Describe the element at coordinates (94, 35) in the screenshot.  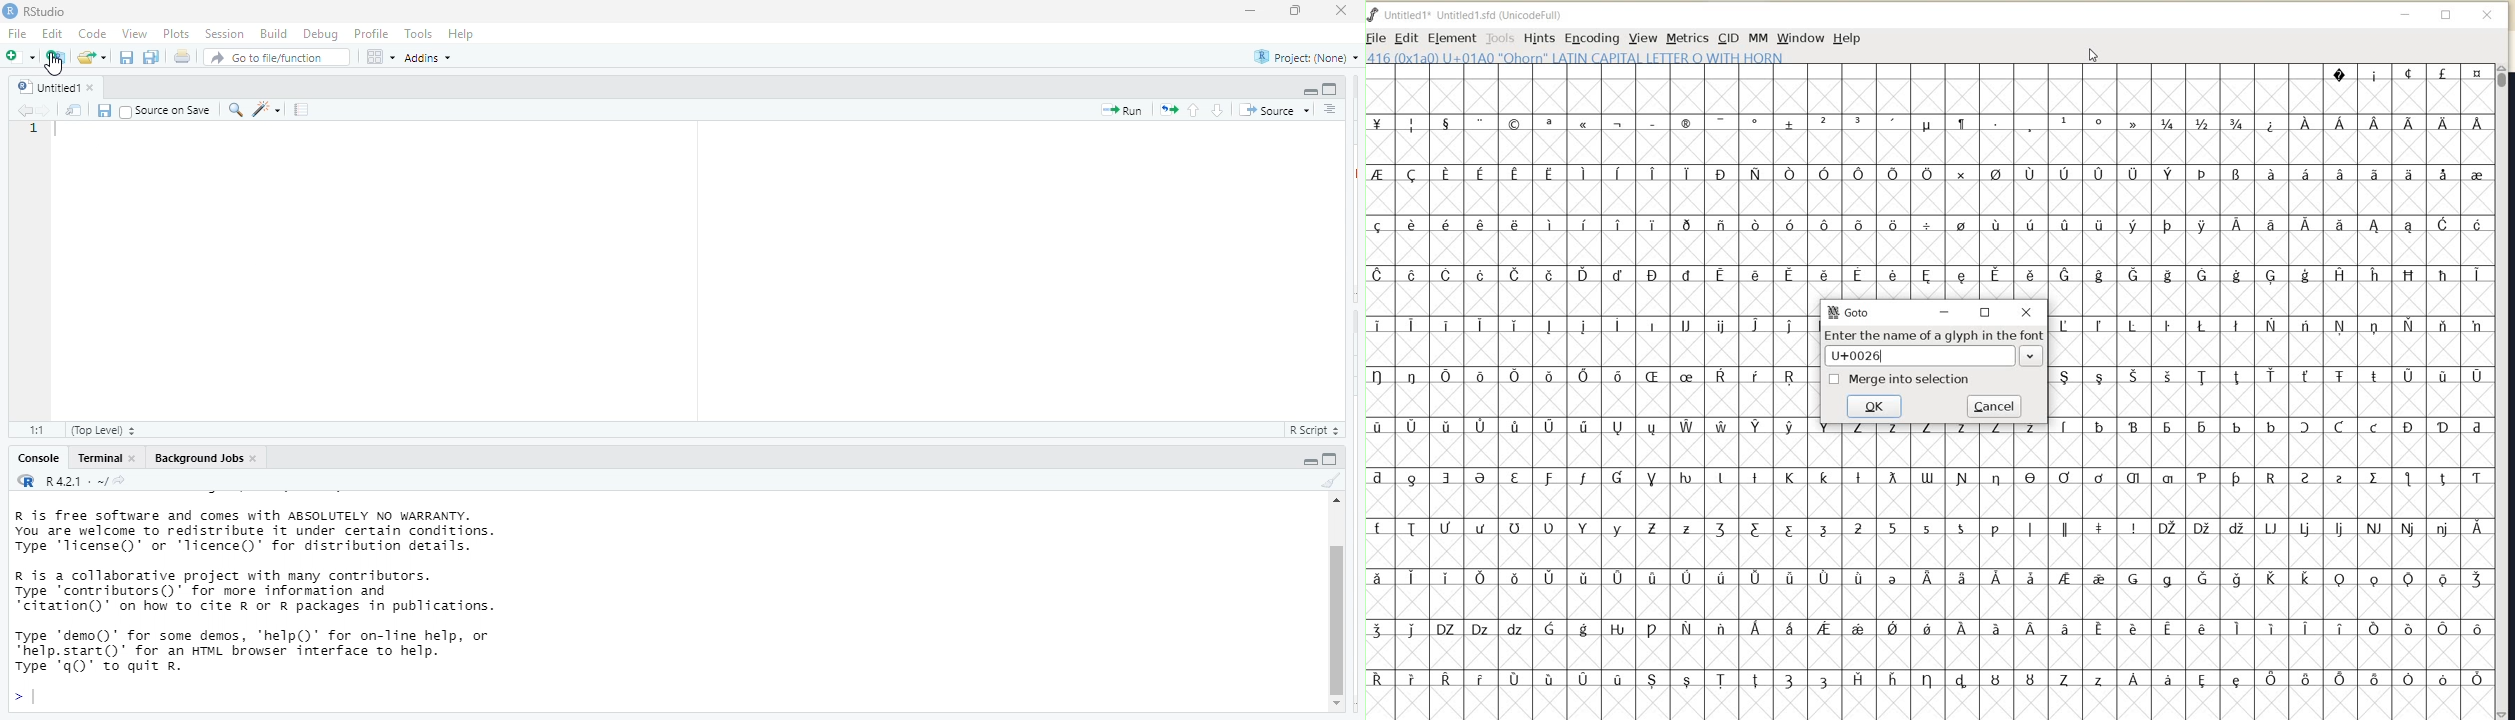
I see `code` at that location.